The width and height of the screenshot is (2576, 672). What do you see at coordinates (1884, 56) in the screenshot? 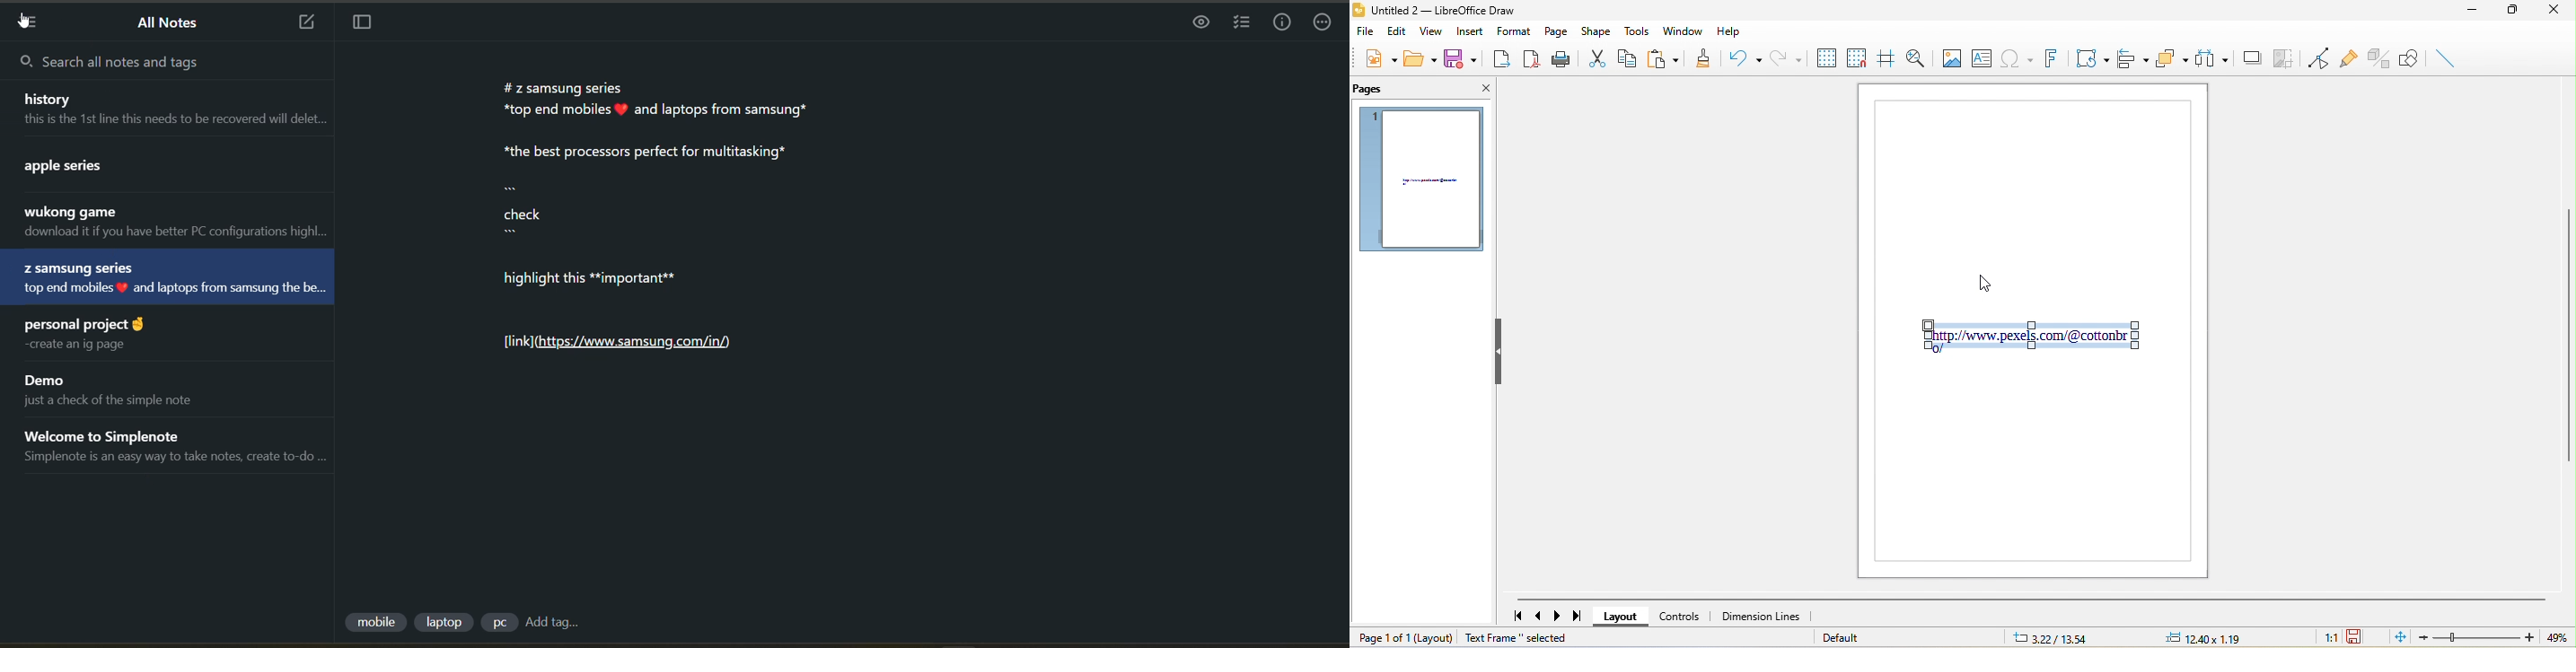
I see `helpline while moving` at bounding box center [1884, 56].